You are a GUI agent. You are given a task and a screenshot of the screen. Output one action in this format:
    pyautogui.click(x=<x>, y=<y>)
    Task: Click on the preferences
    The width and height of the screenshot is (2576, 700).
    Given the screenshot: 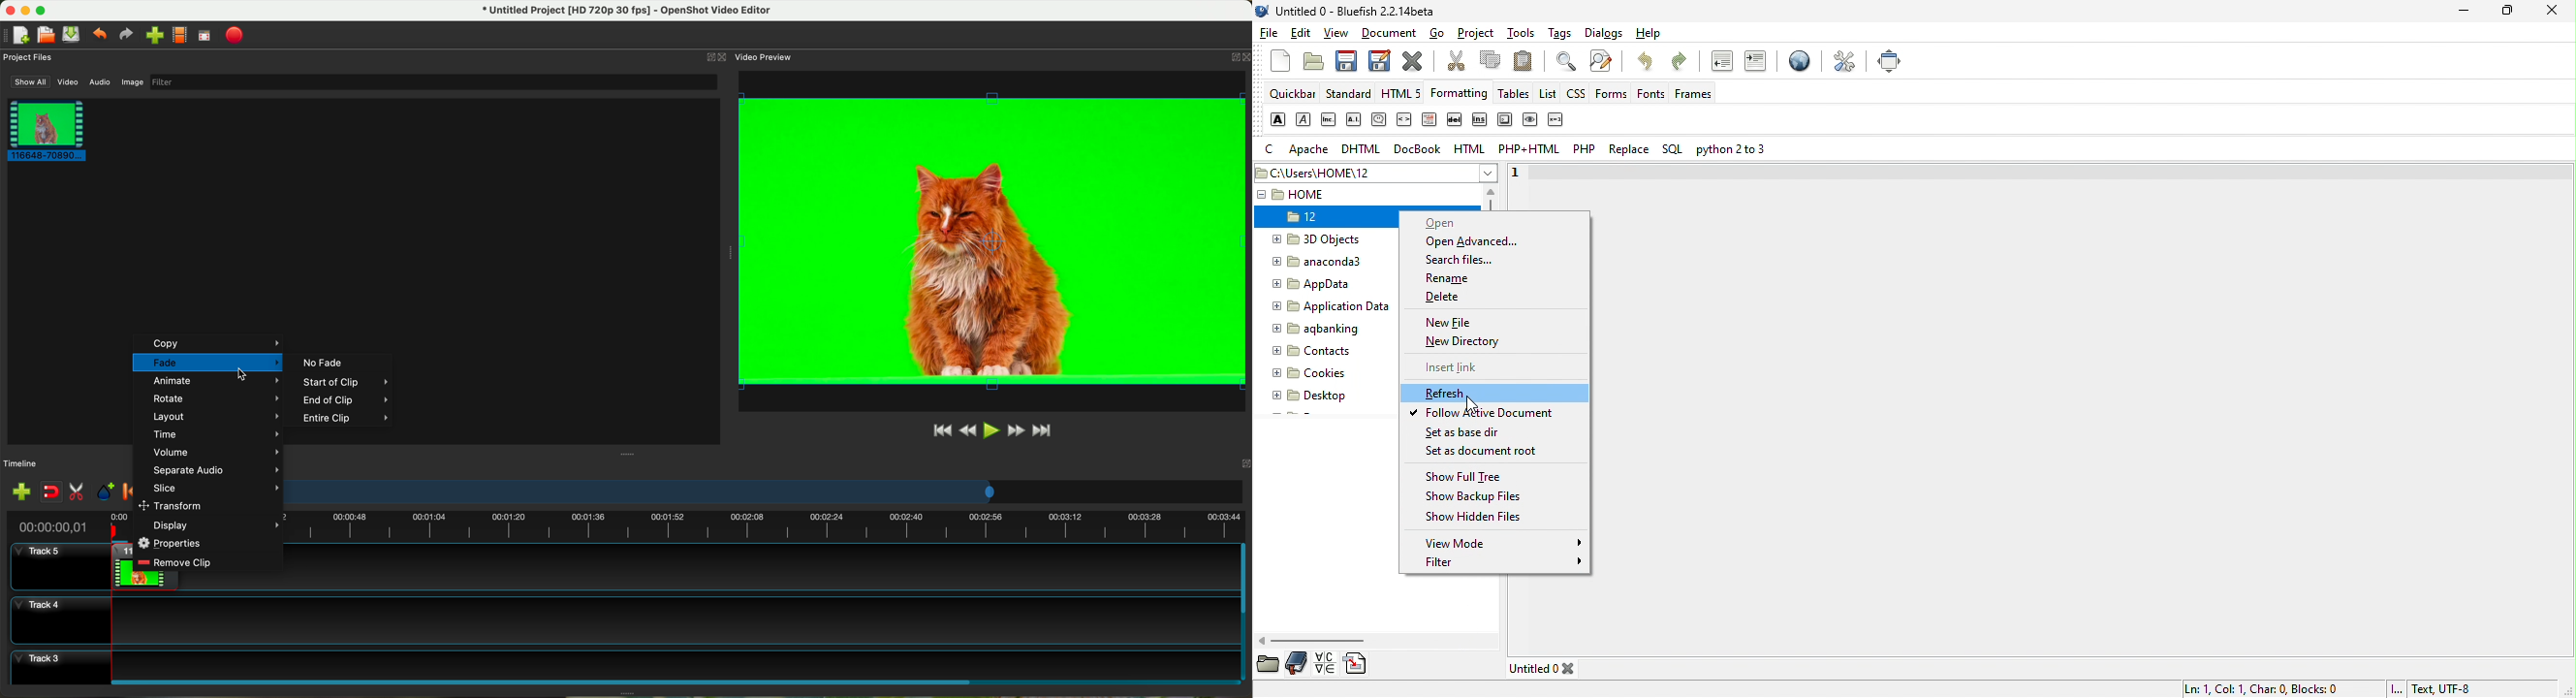 What is the action you would take?
    pyautogui.click(x=1843, y=63)
    